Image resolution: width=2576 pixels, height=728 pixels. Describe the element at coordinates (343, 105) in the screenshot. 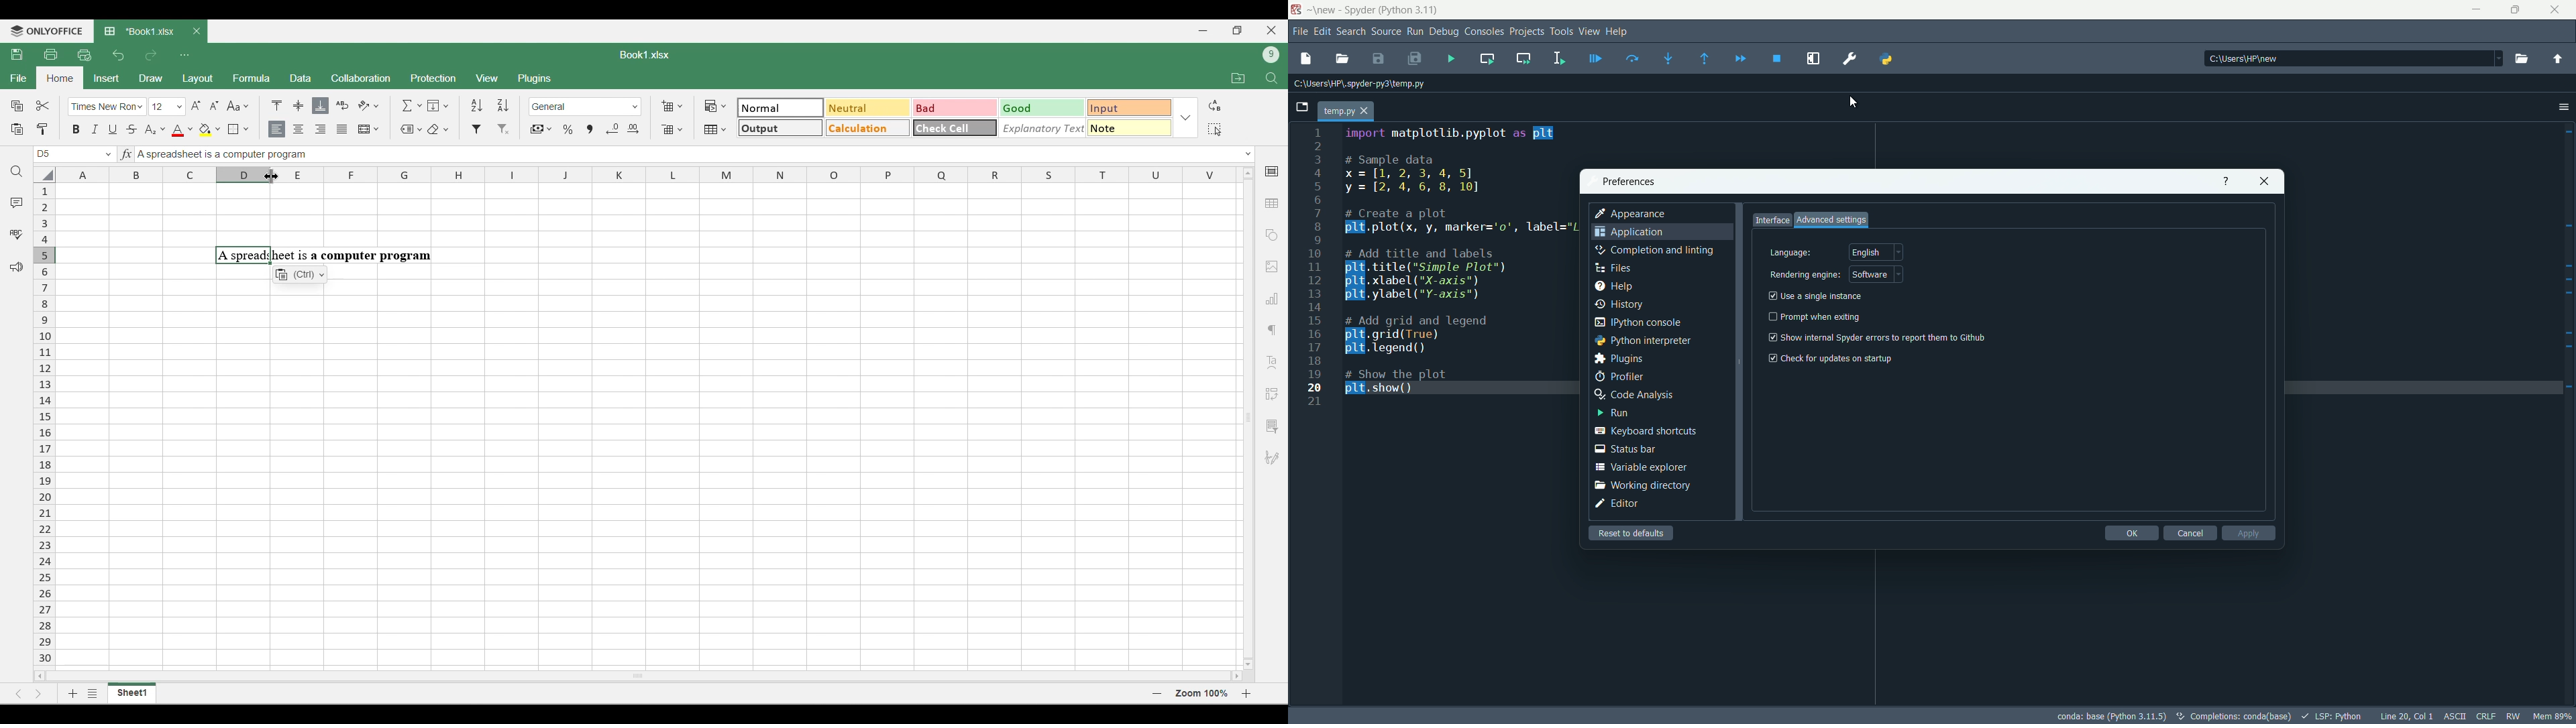

I see `Wrap text` at that location.